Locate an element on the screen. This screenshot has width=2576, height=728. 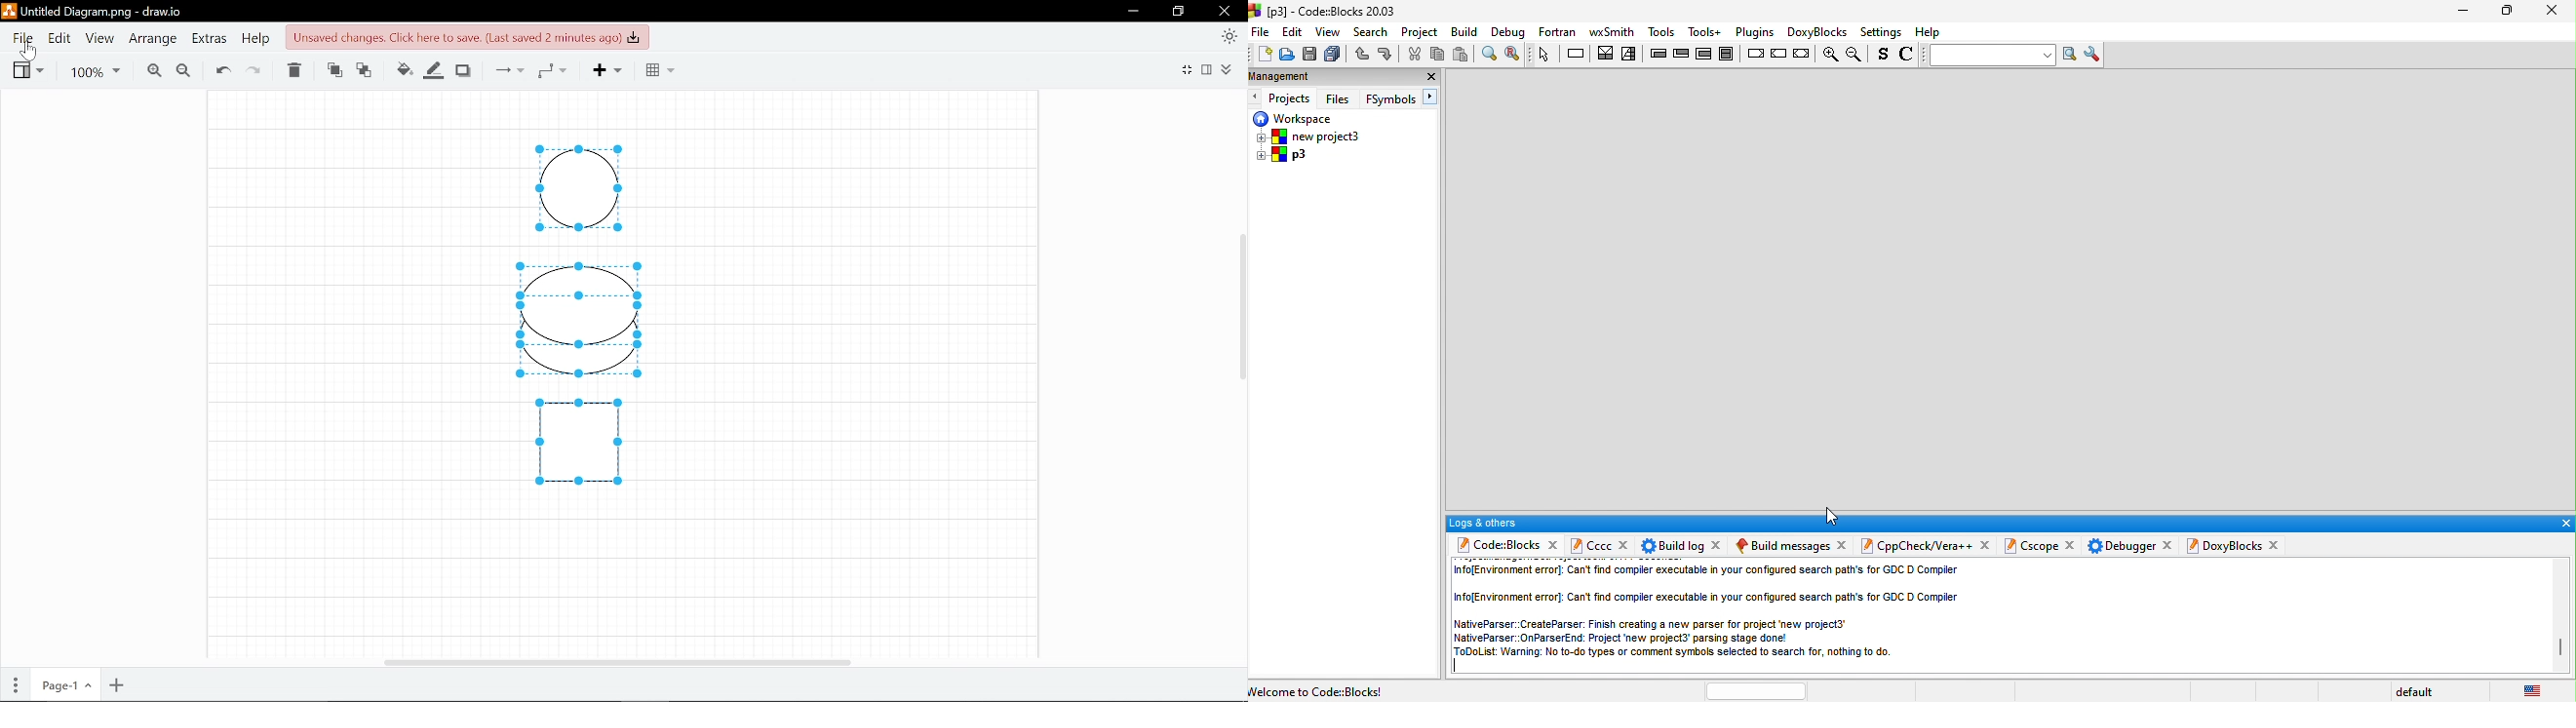
cscope is located at coordinates (2030, 547).